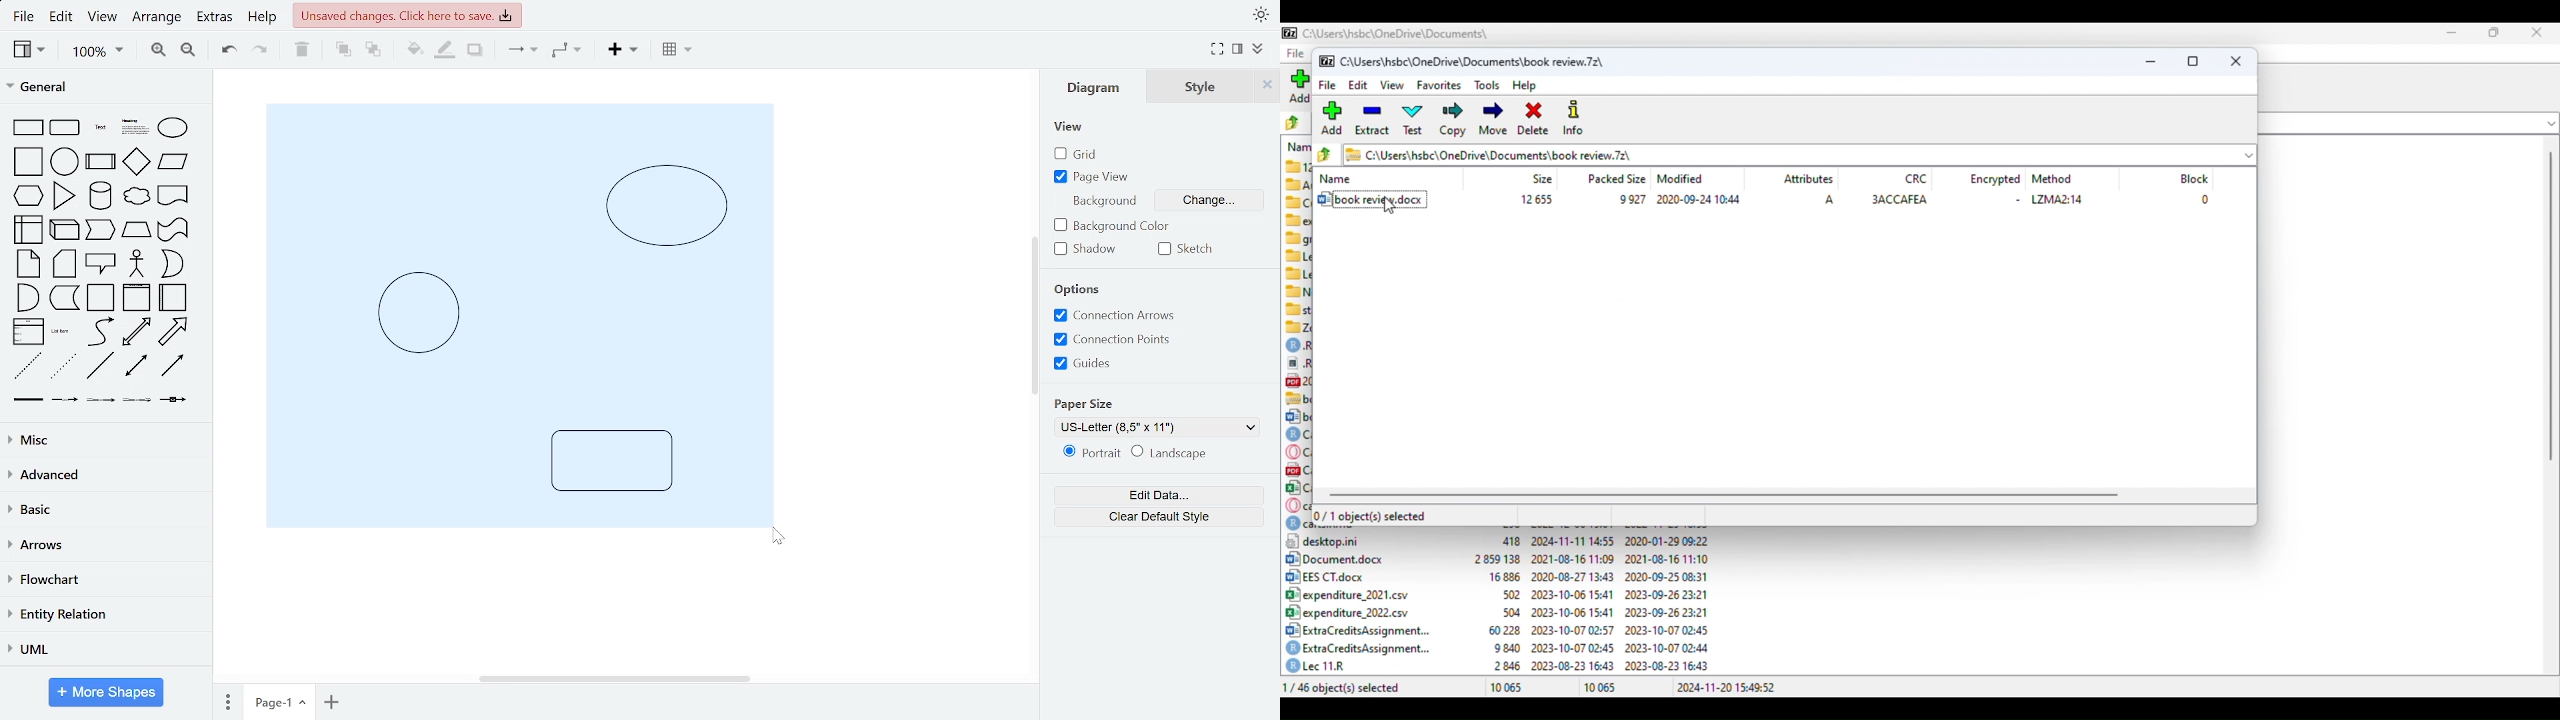  What do you see at coordinates (407, 15) in the screenshot?
I see `unsaved changes. Click here to save` at bounding box center [407, 15].